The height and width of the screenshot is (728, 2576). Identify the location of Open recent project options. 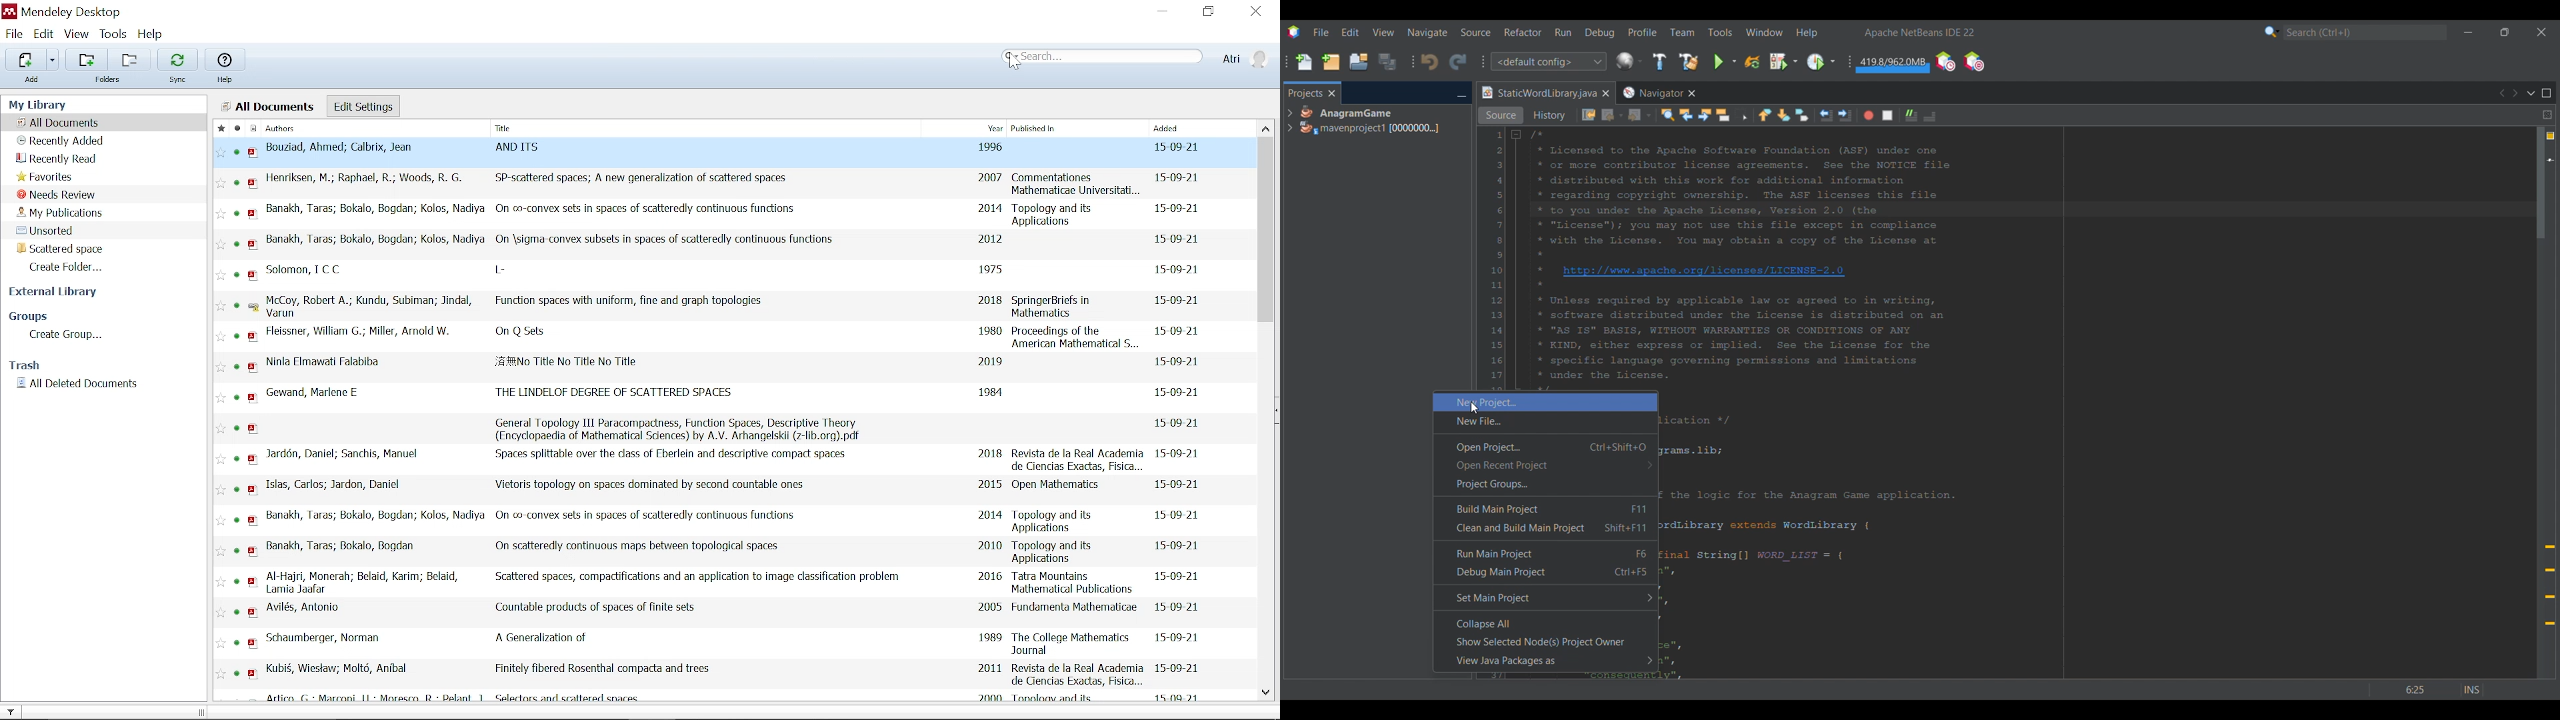
(1545, 465).